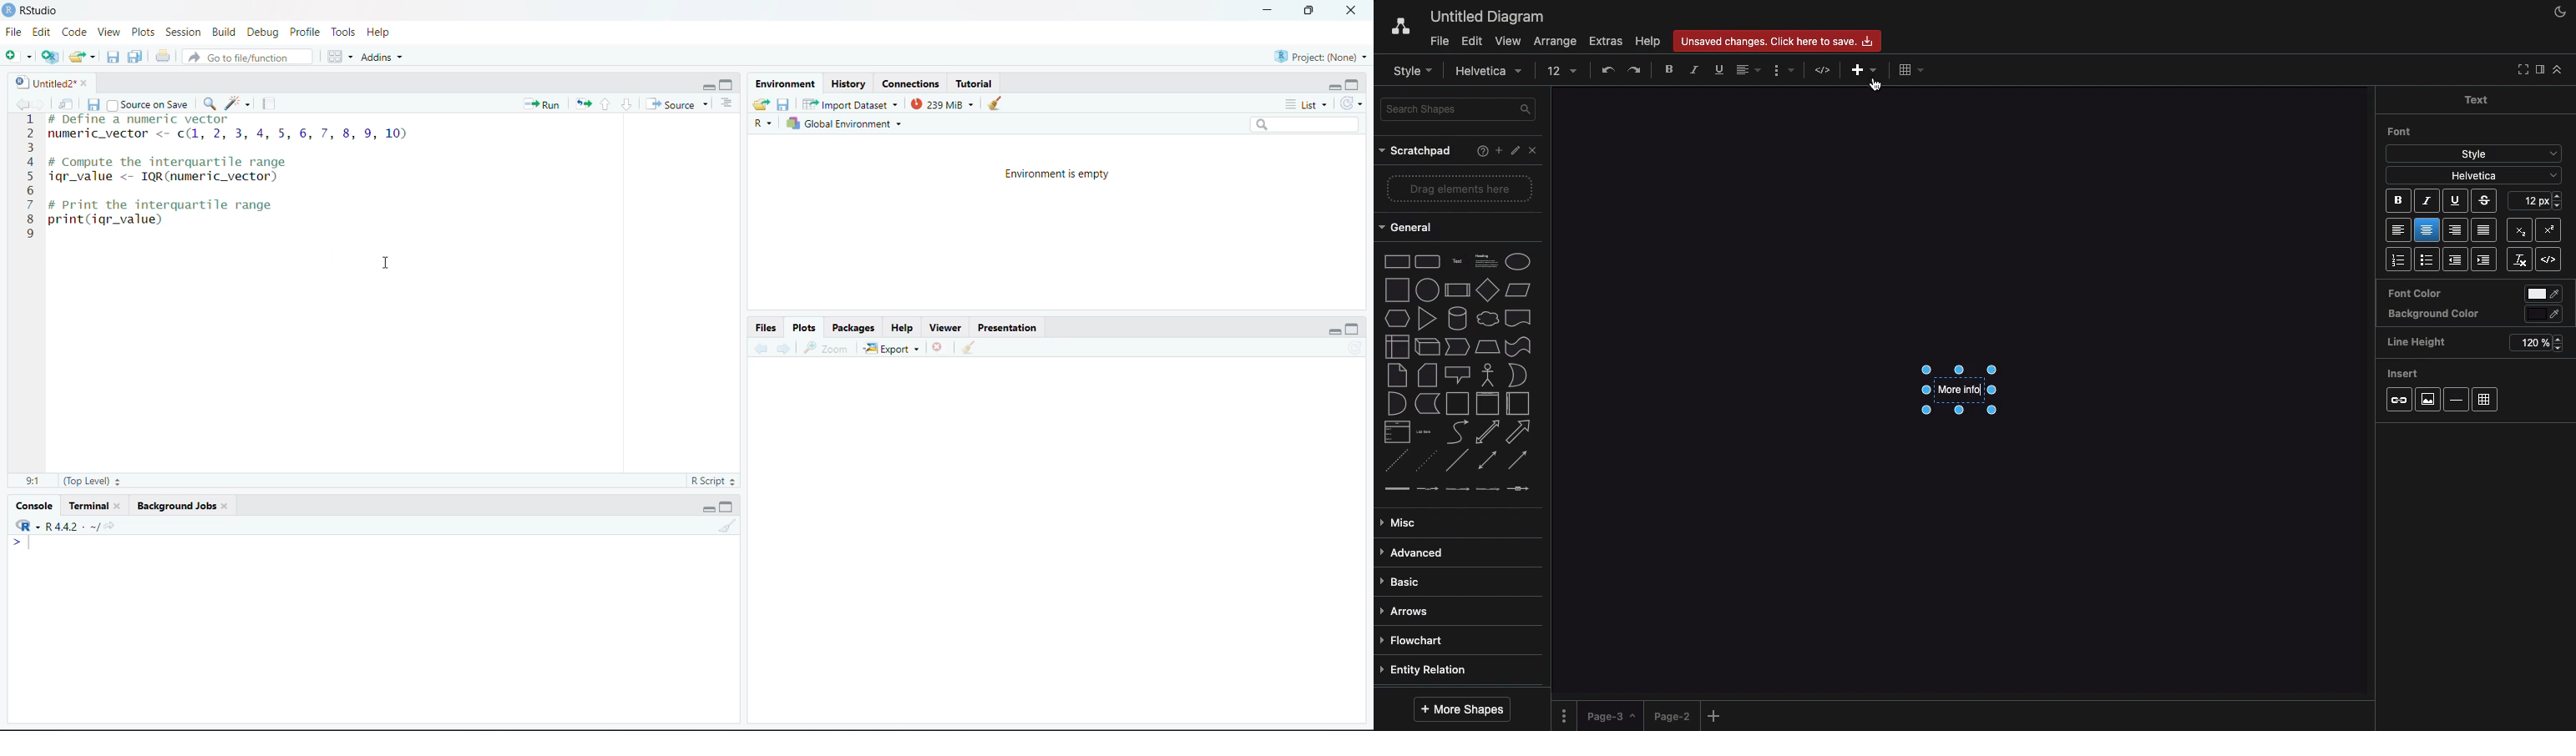  What do you see at coordinates (386, 33) in the screenshot?
I see `Help` at bounding box center [386, 33].